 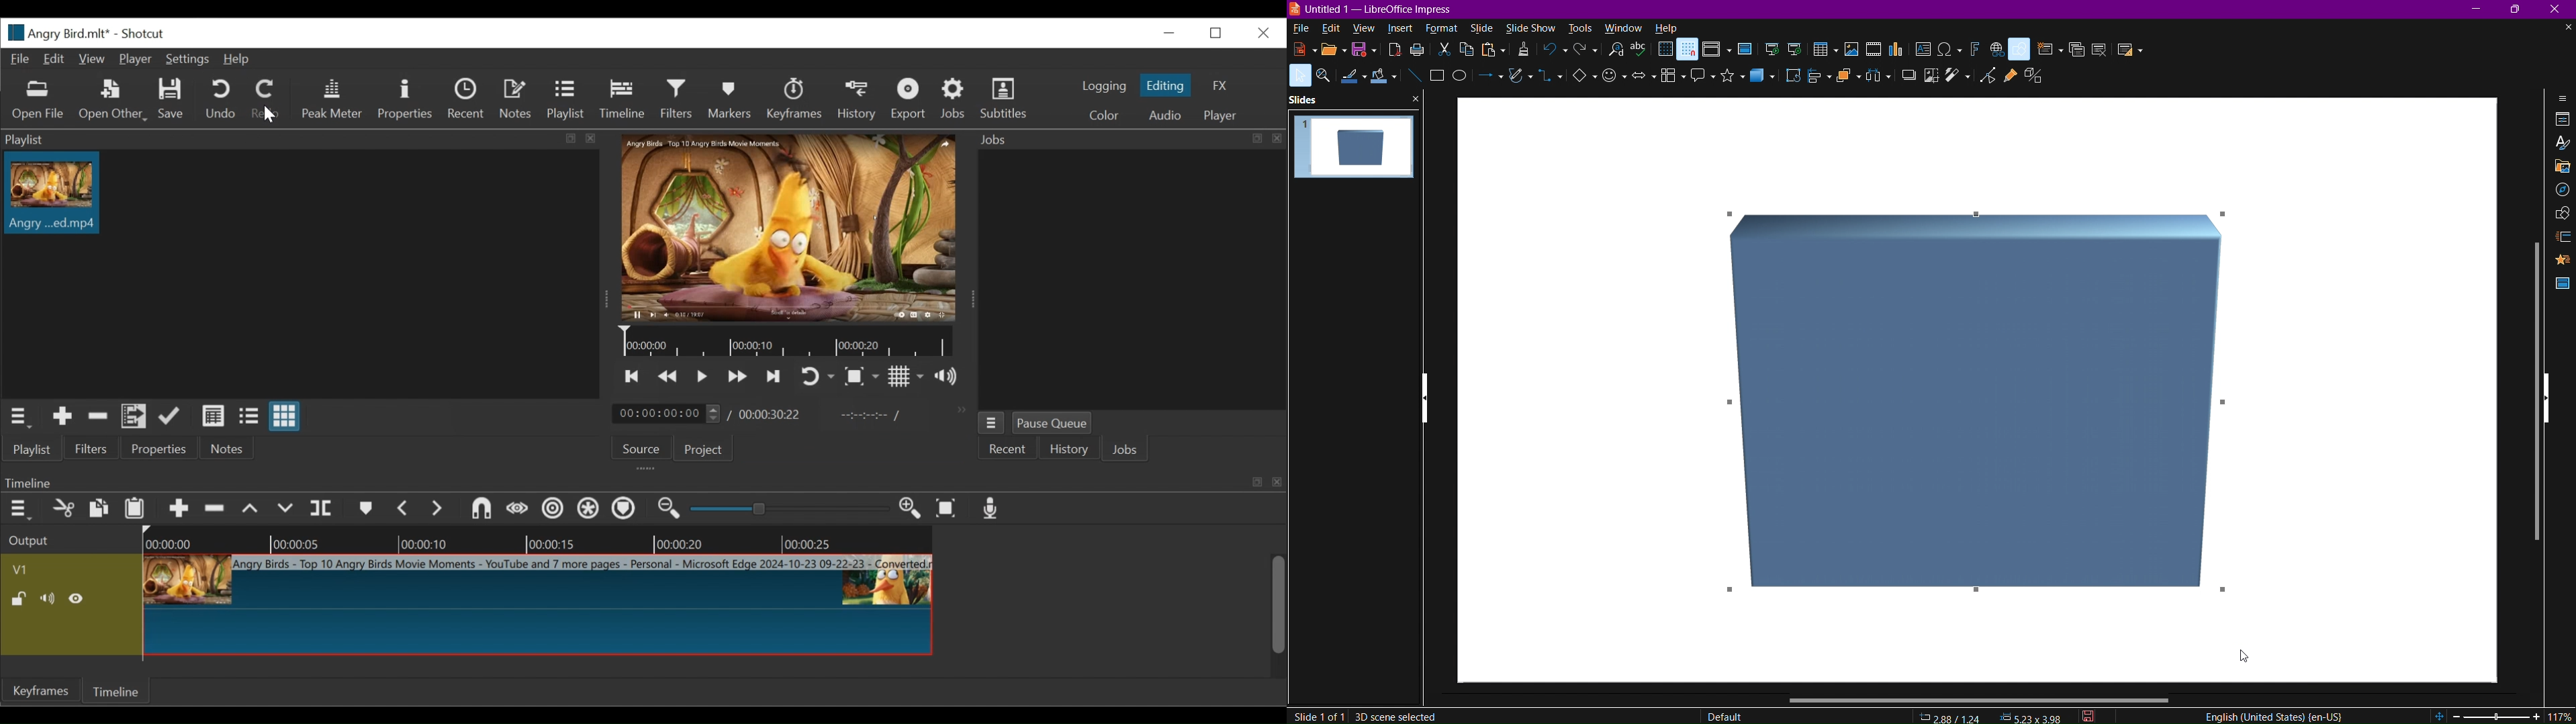 I want to click on Editing, so click(x=1165, y=84).